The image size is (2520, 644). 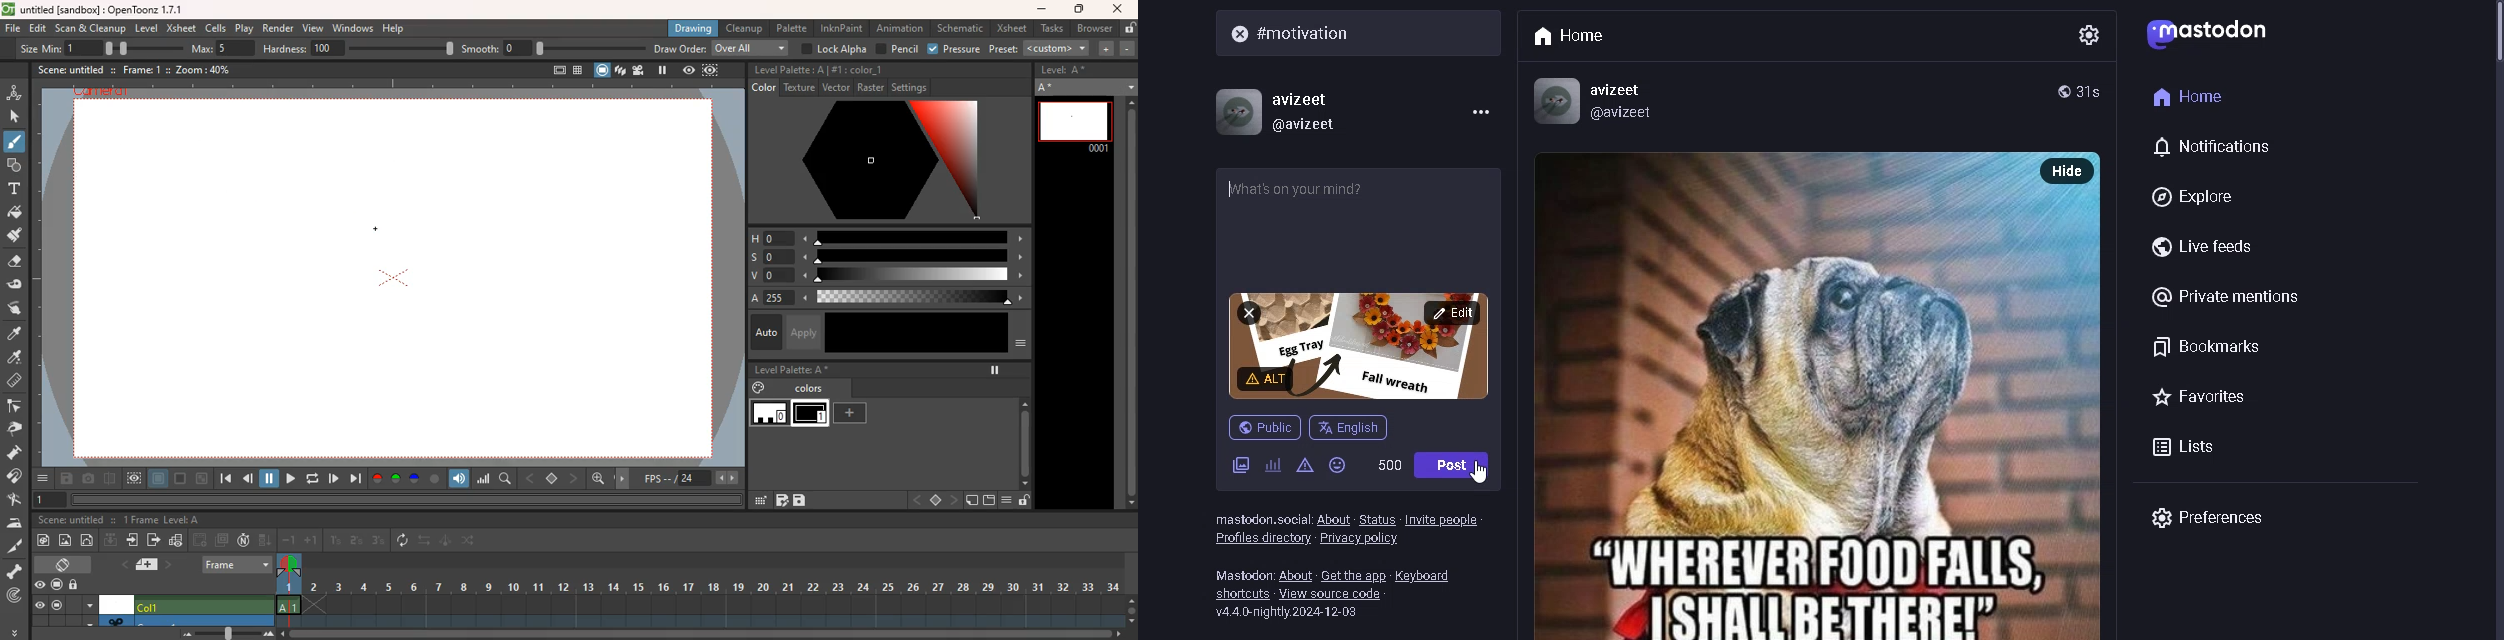 What do you see at coordinates (2198, 193) in the screenshot?
I see `explore` at bounding box center [2198, 193].